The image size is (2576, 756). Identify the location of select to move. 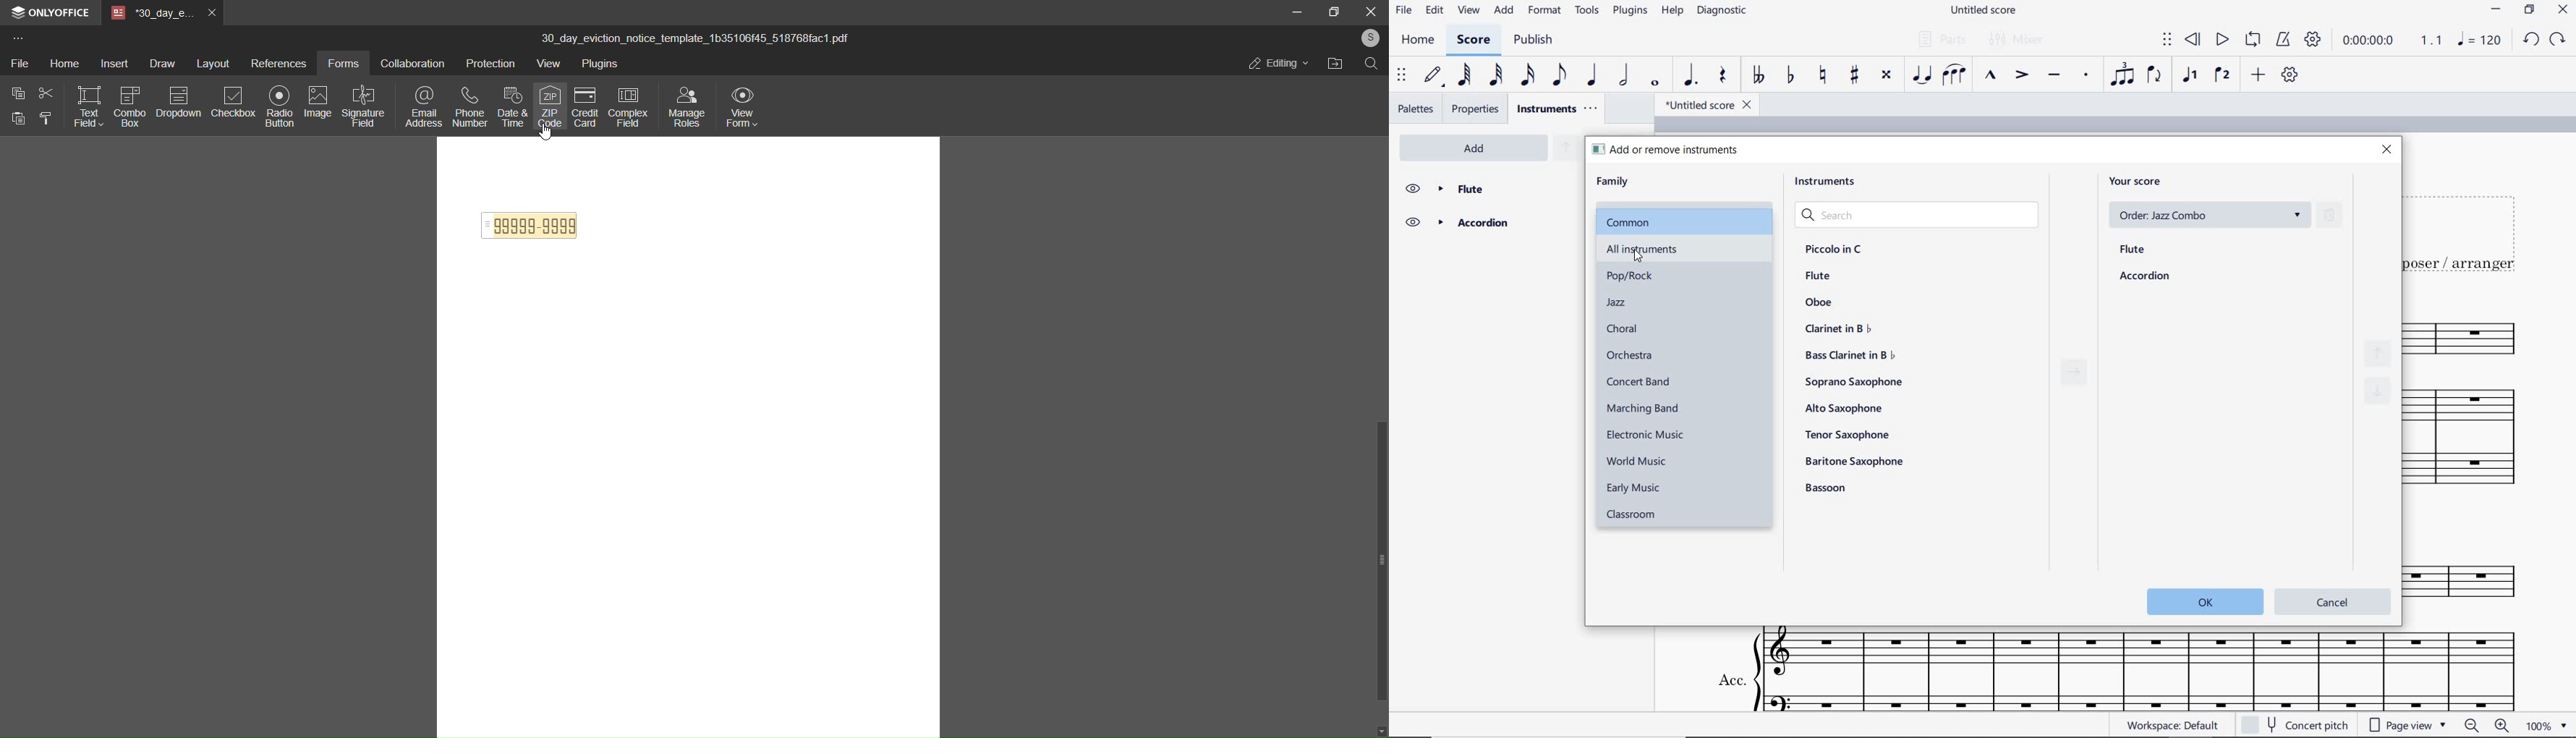
(2167, 40).